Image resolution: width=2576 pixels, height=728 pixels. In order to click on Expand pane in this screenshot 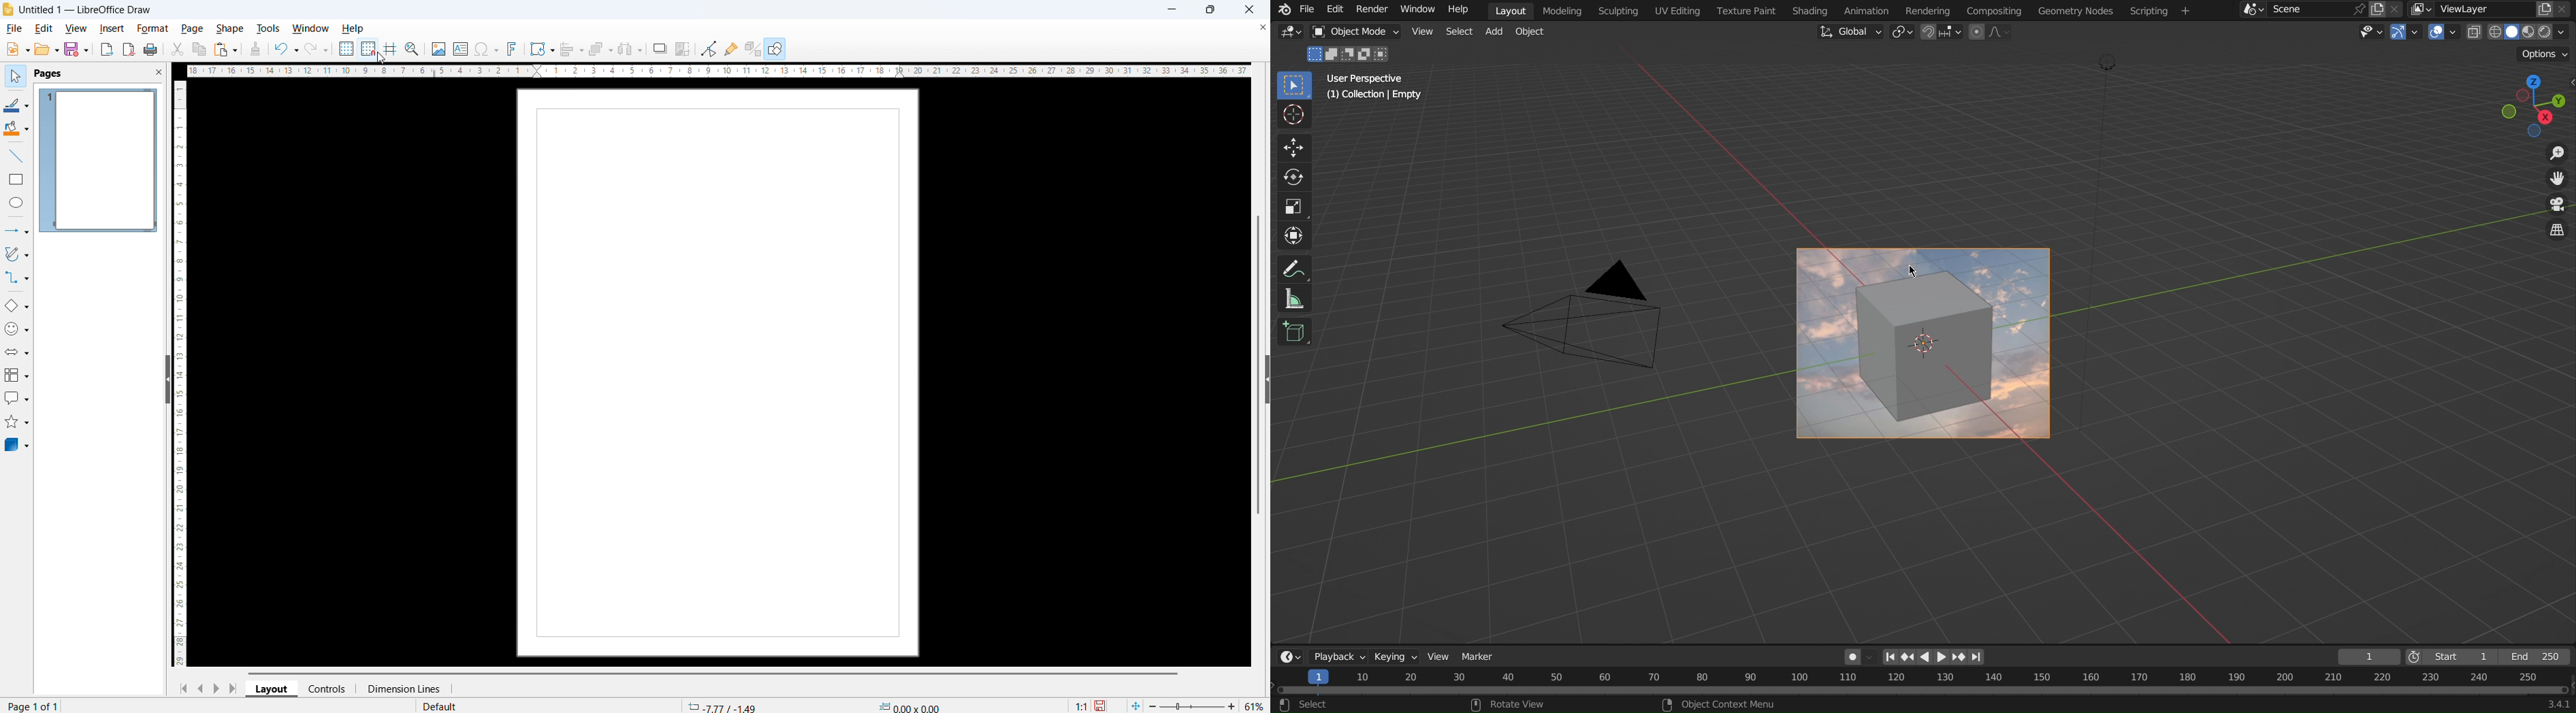, I will do `click(1268, 379)`.